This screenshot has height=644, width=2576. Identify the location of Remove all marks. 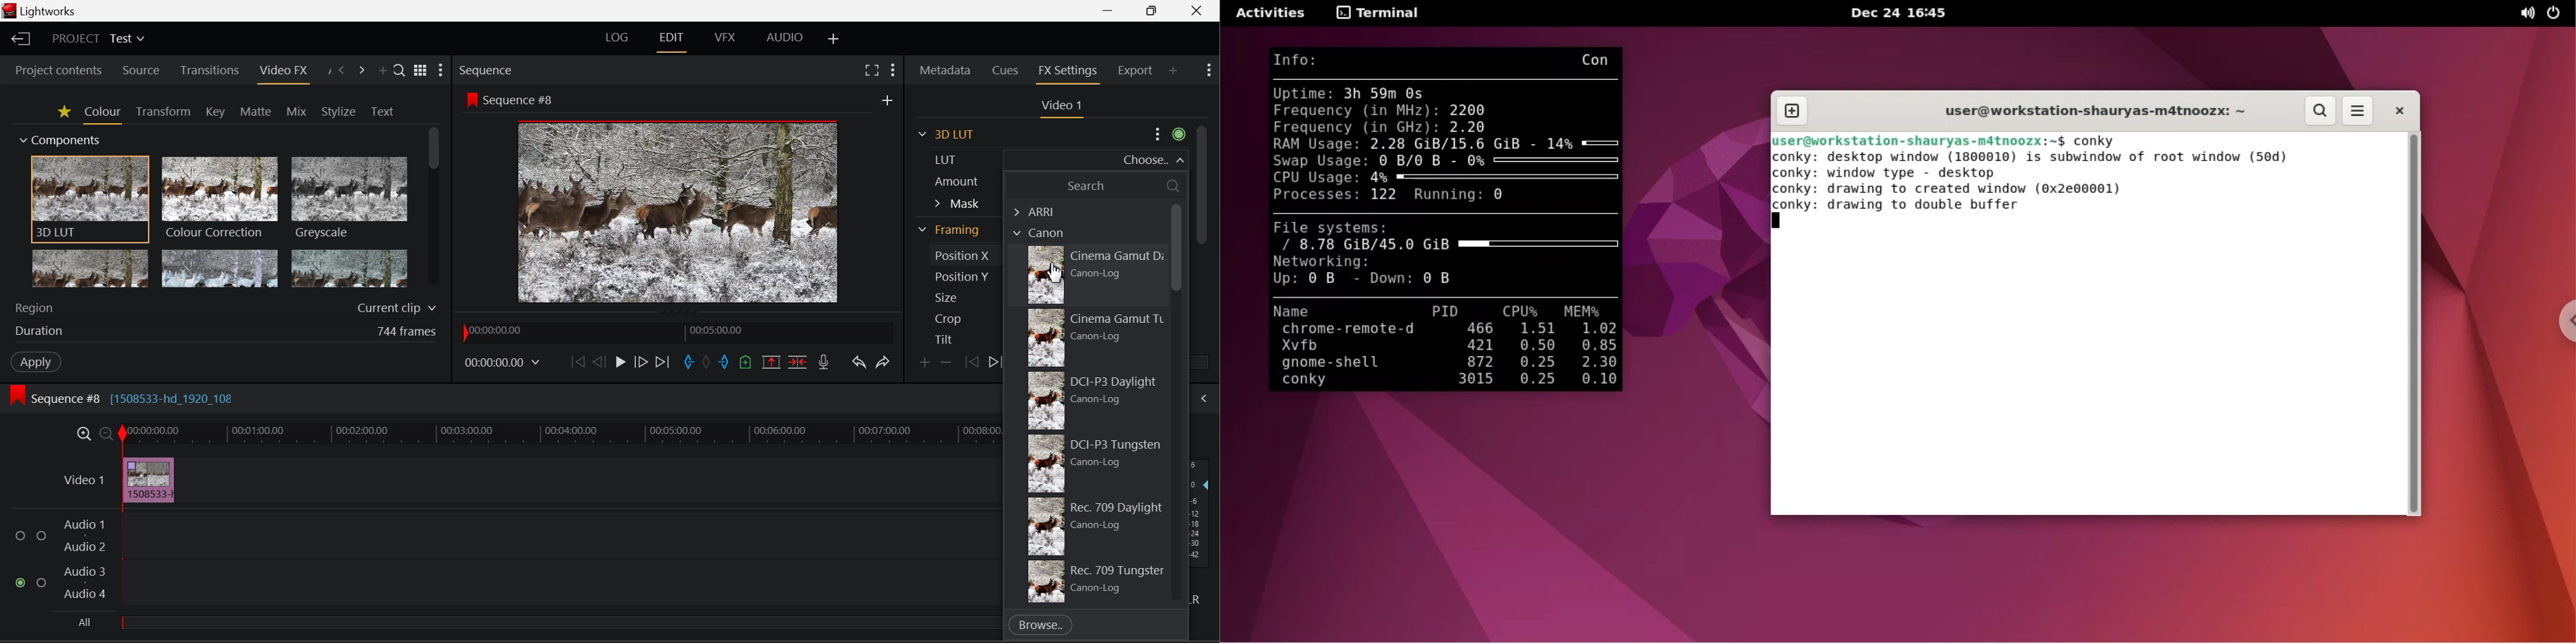
(708, 364).